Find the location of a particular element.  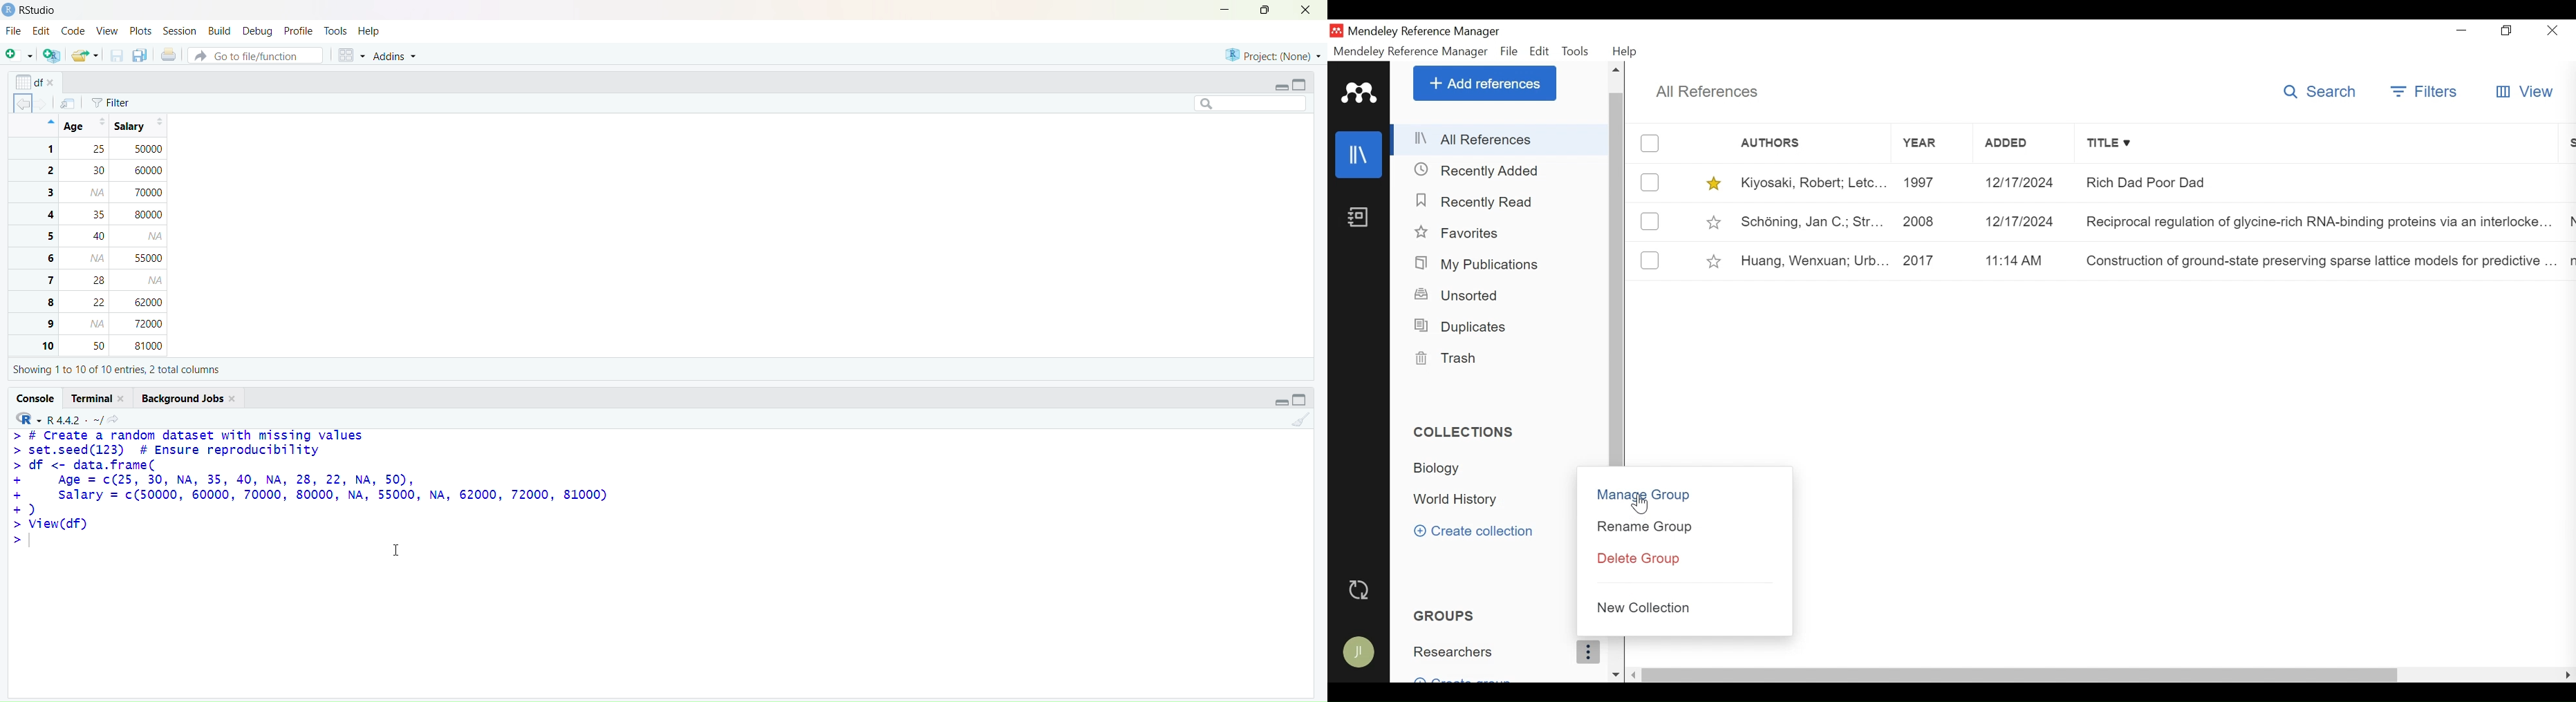

view the current working directory is located at coordinates (115, 418).